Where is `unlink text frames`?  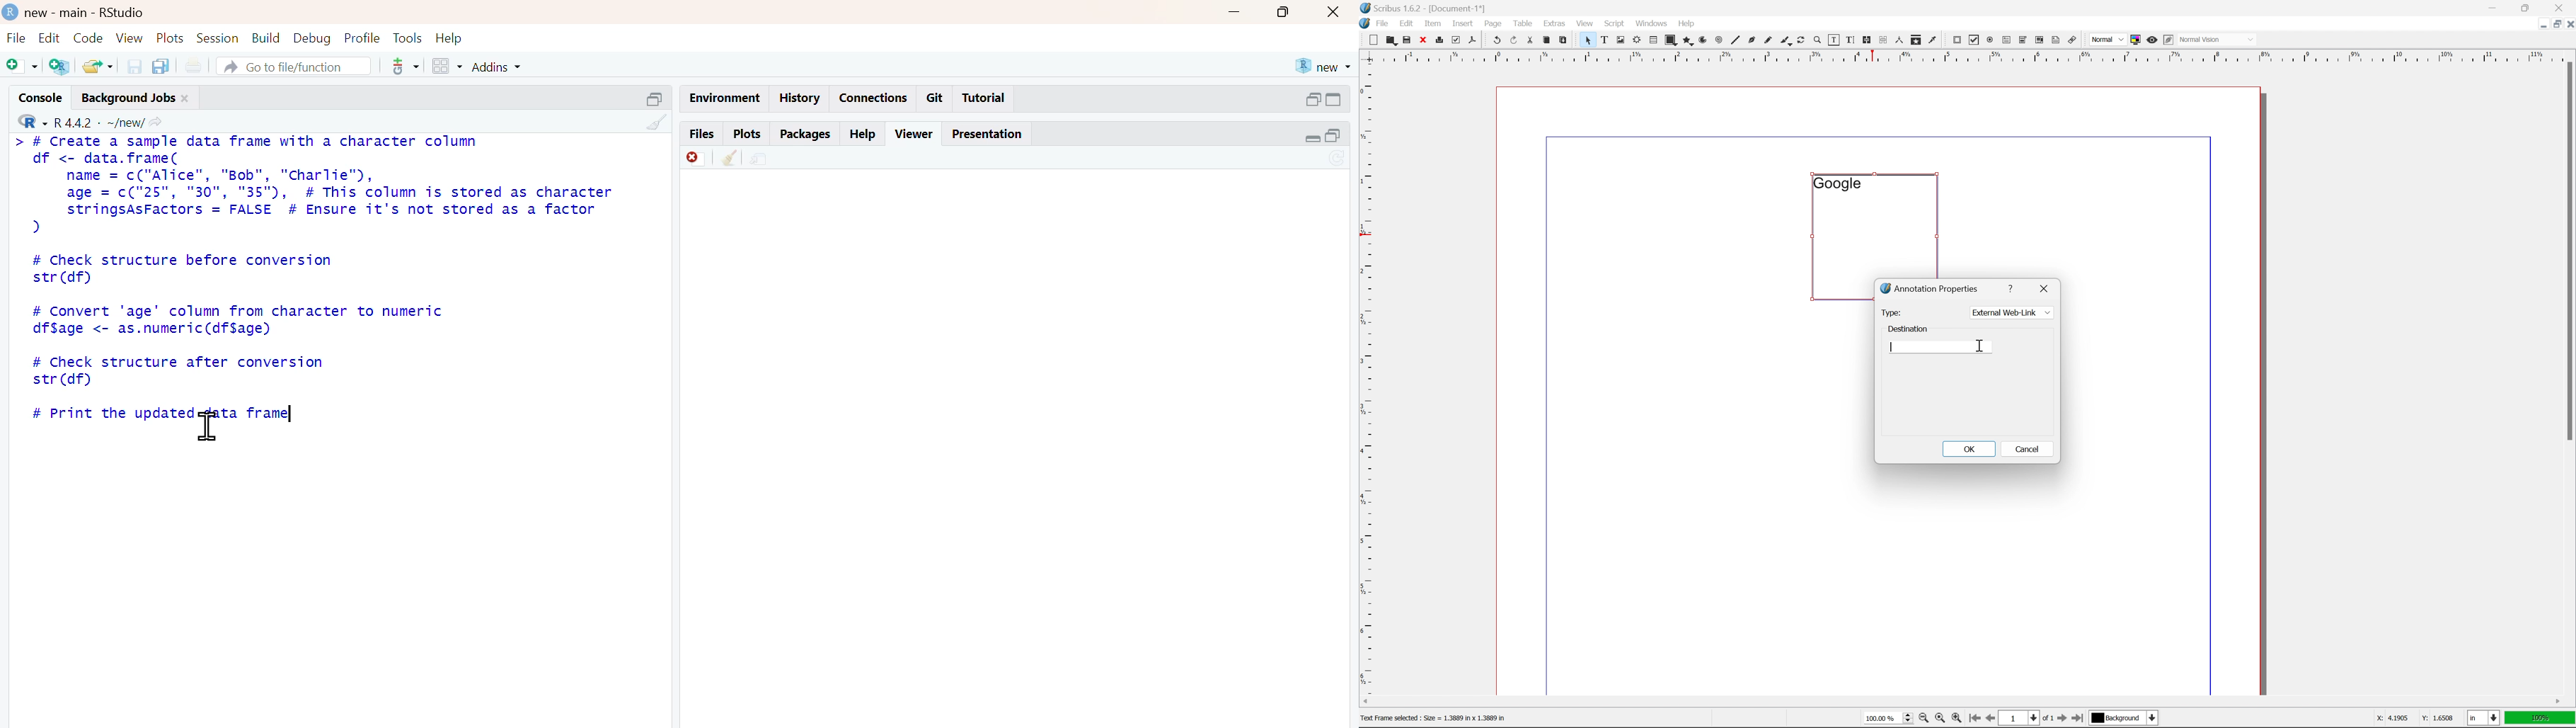 unlink text frames is located at coordinates (1882, 40).